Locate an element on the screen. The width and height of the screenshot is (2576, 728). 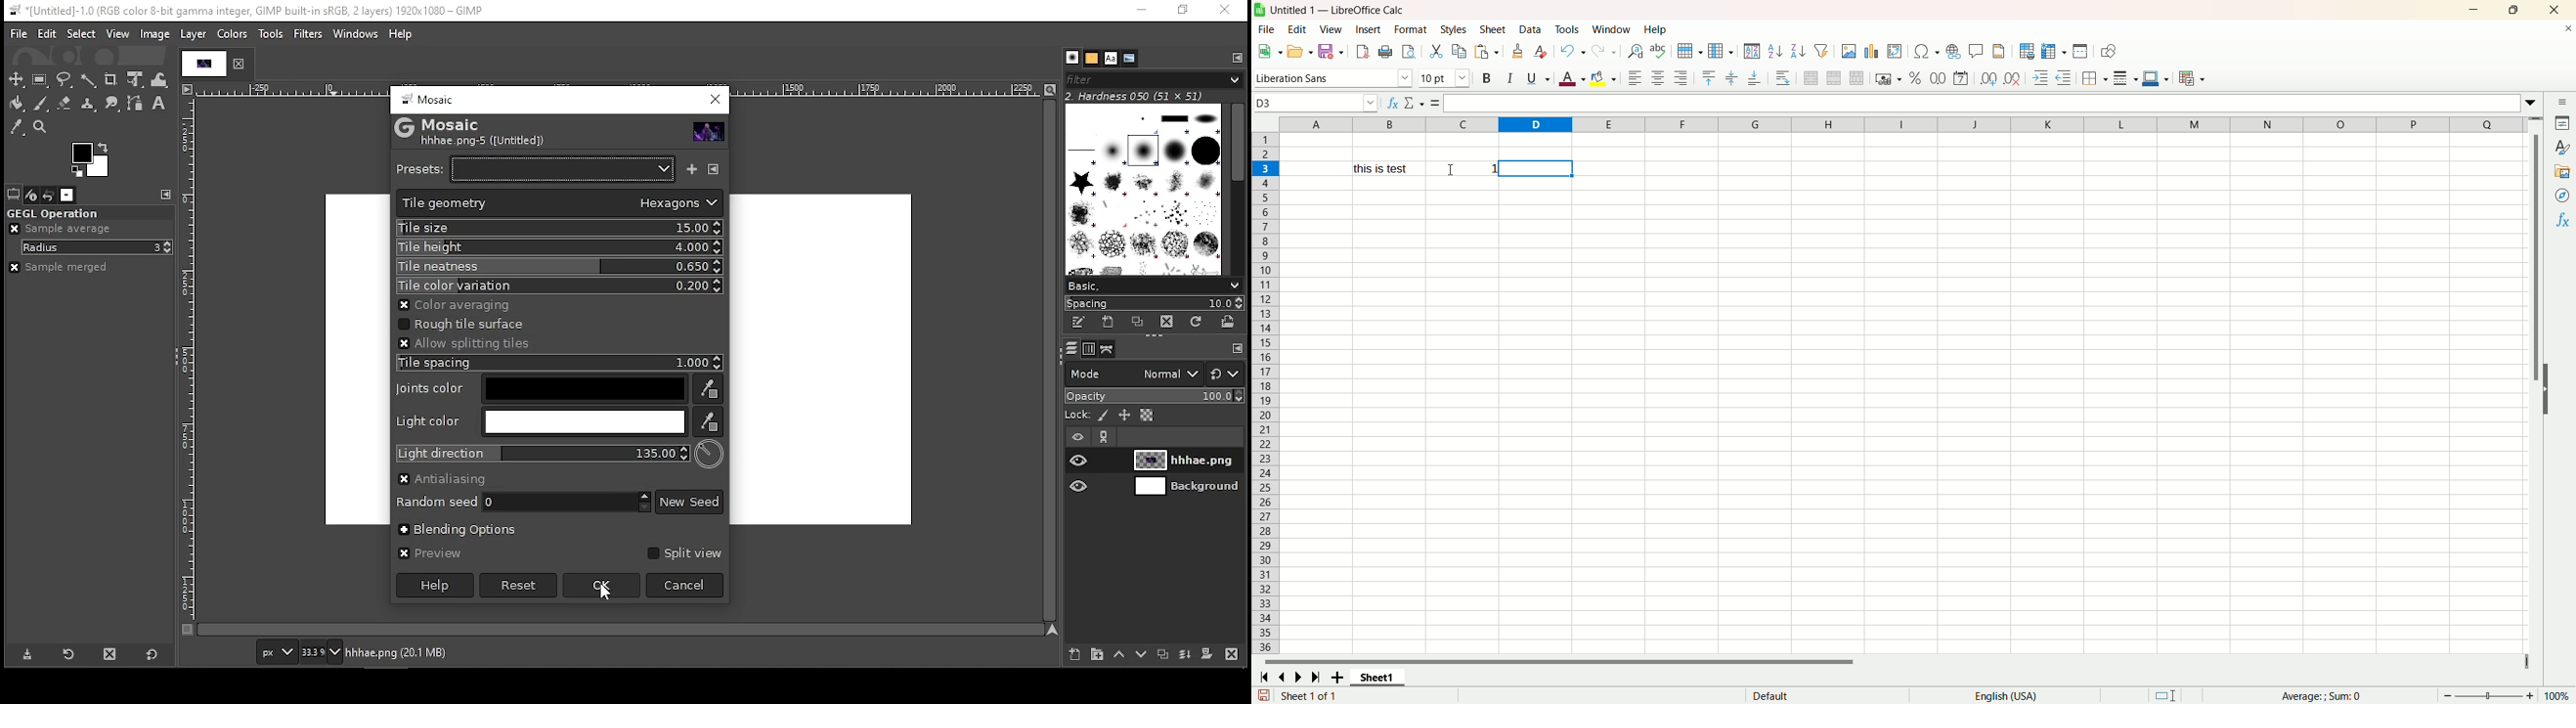
unified transform tool is located at coordinates (137, 80).